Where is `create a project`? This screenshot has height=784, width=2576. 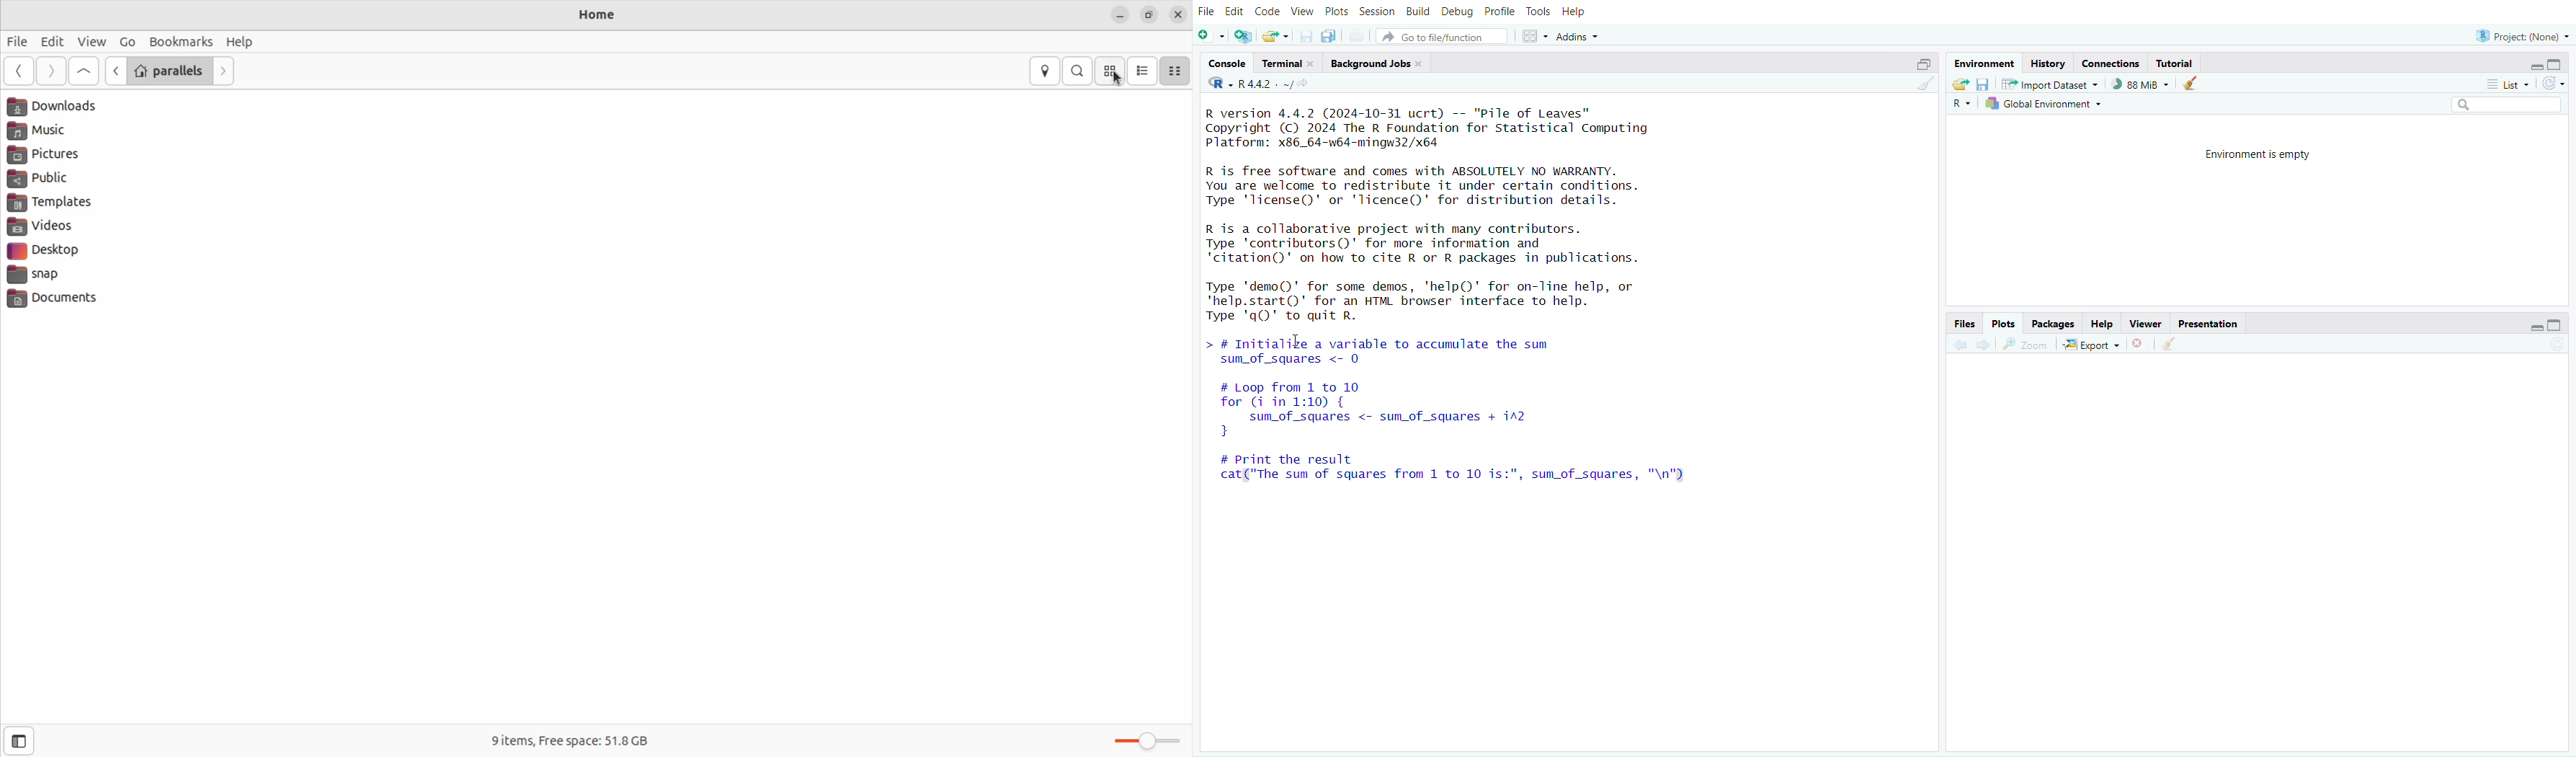
create a project is located at coordinates (1243, 36).